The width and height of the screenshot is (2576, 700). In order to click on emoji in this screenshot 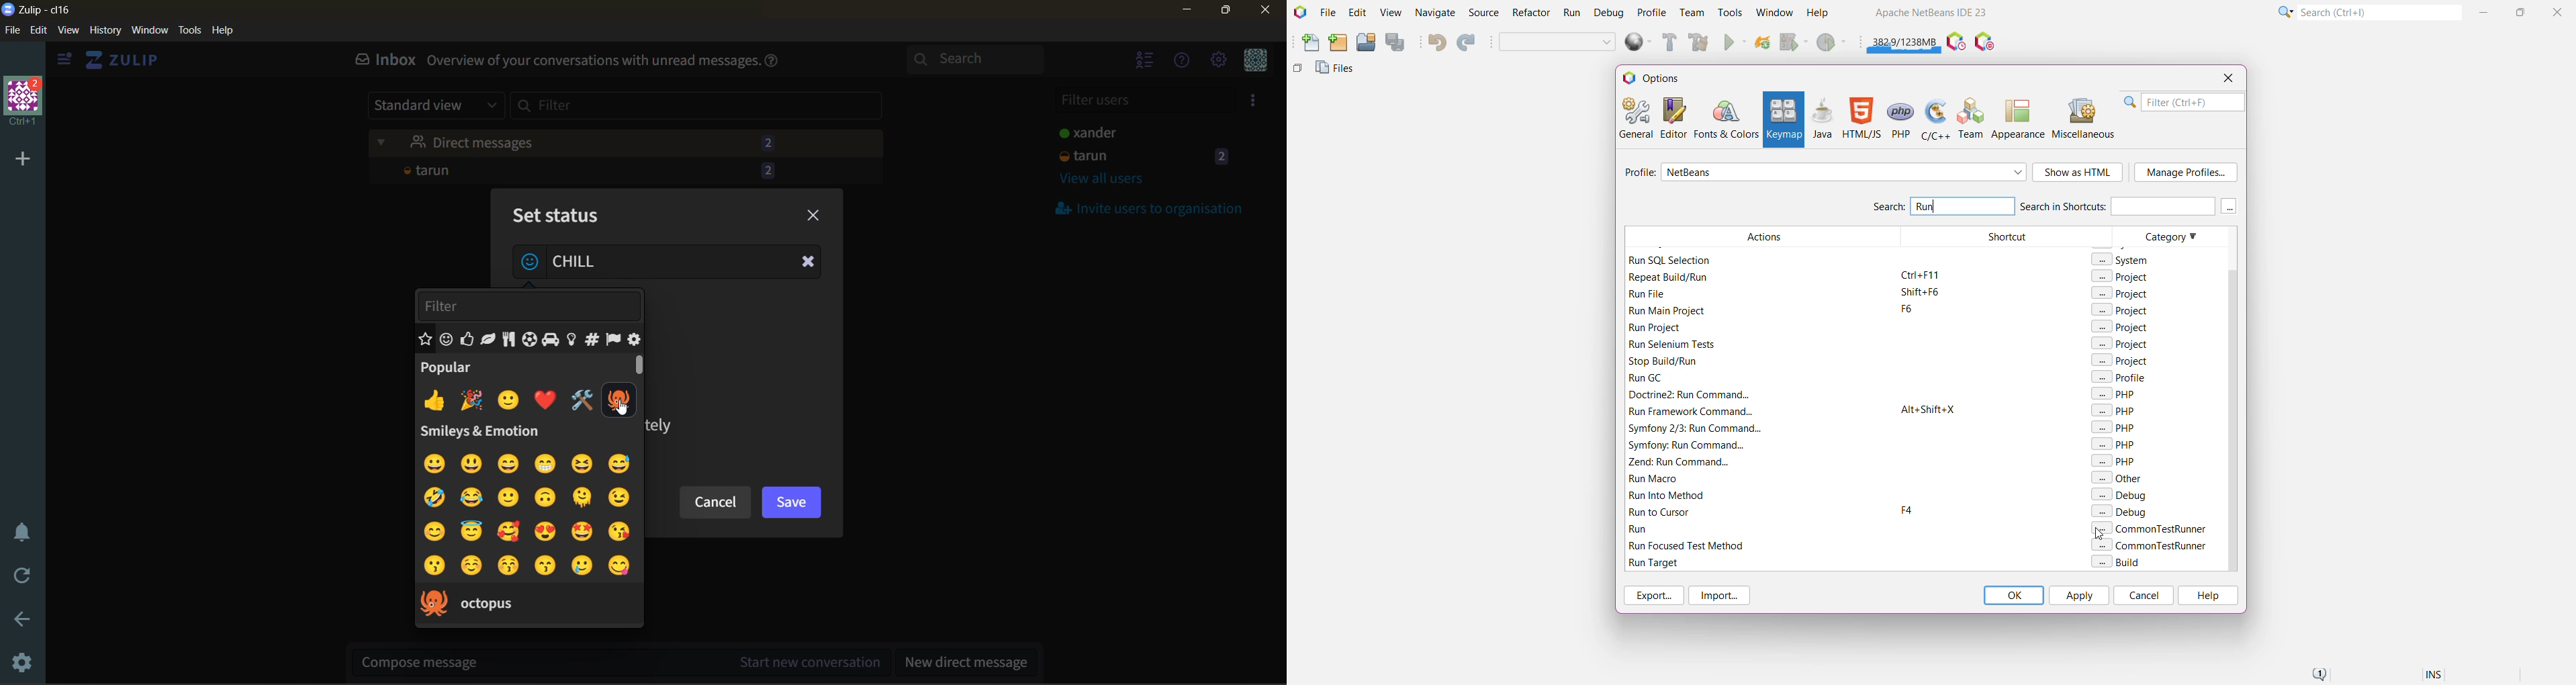, I will do `click(621, 530)`.